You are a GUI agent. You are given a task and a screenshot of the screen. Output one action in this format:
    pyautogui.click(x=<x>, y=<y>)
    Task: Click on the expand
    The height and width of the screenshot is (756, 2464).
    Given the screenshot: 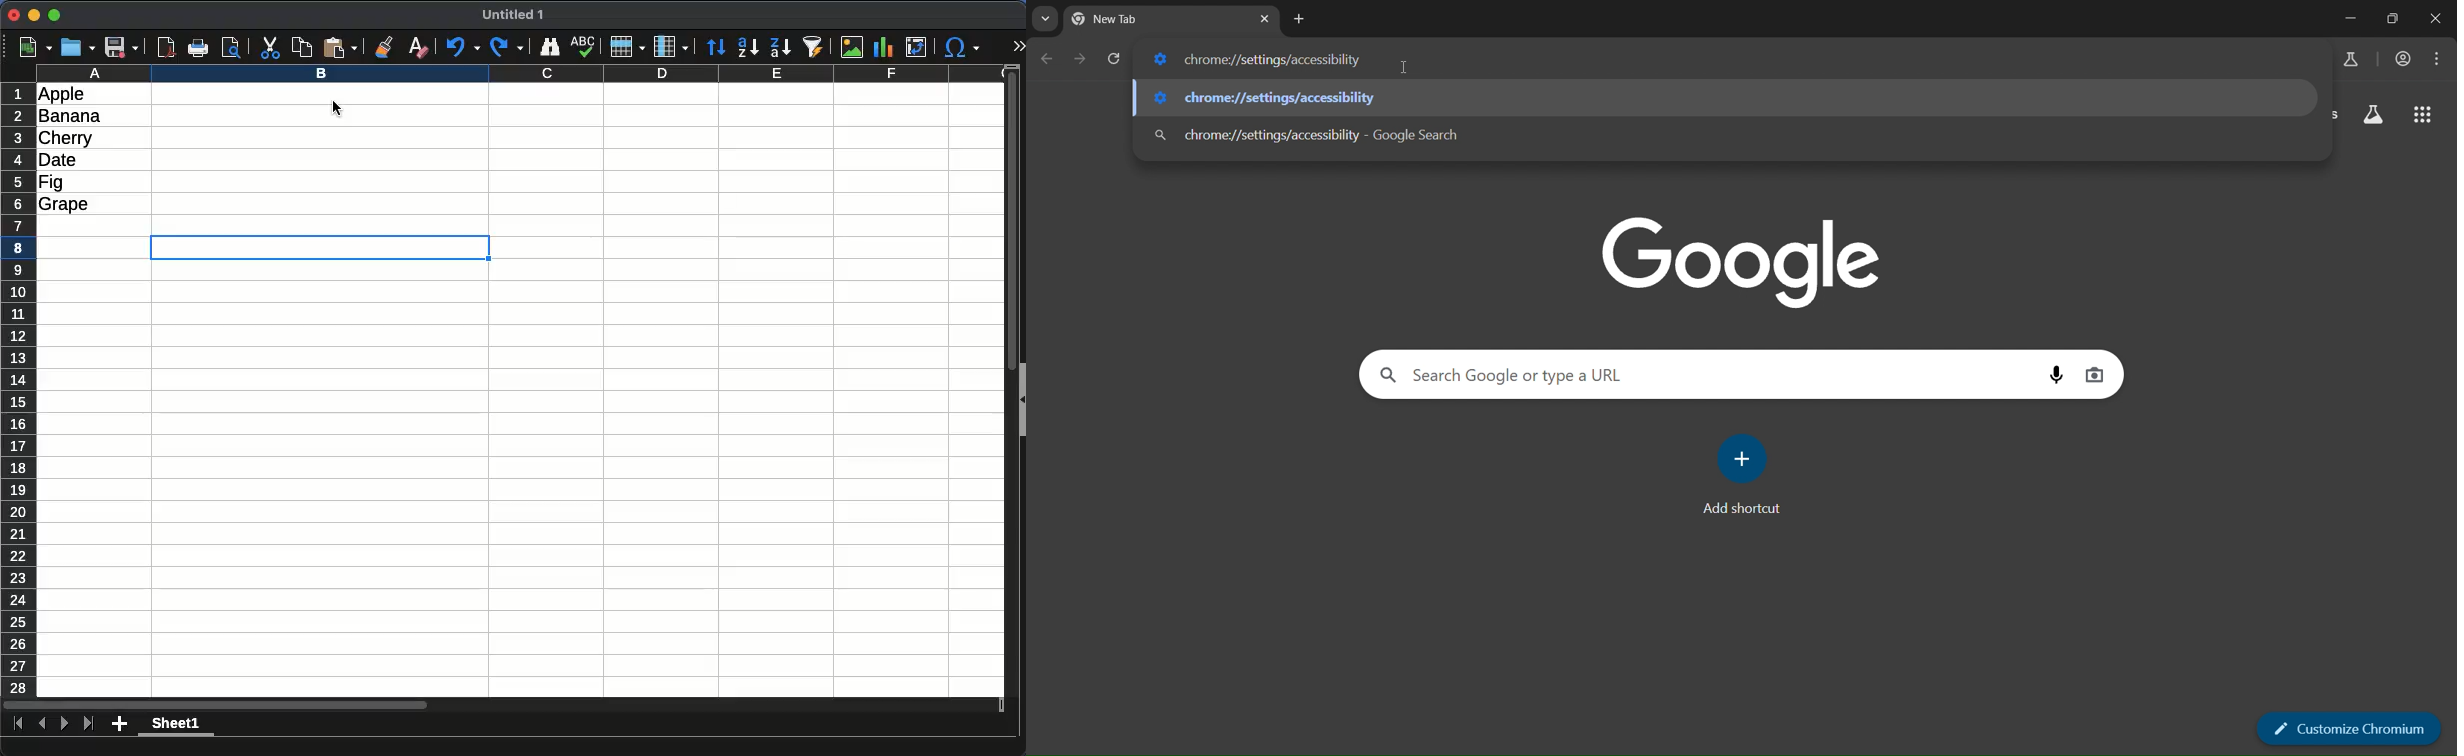 What is the action you would take?
    pyautogui.click(x=1019, y=46)
    